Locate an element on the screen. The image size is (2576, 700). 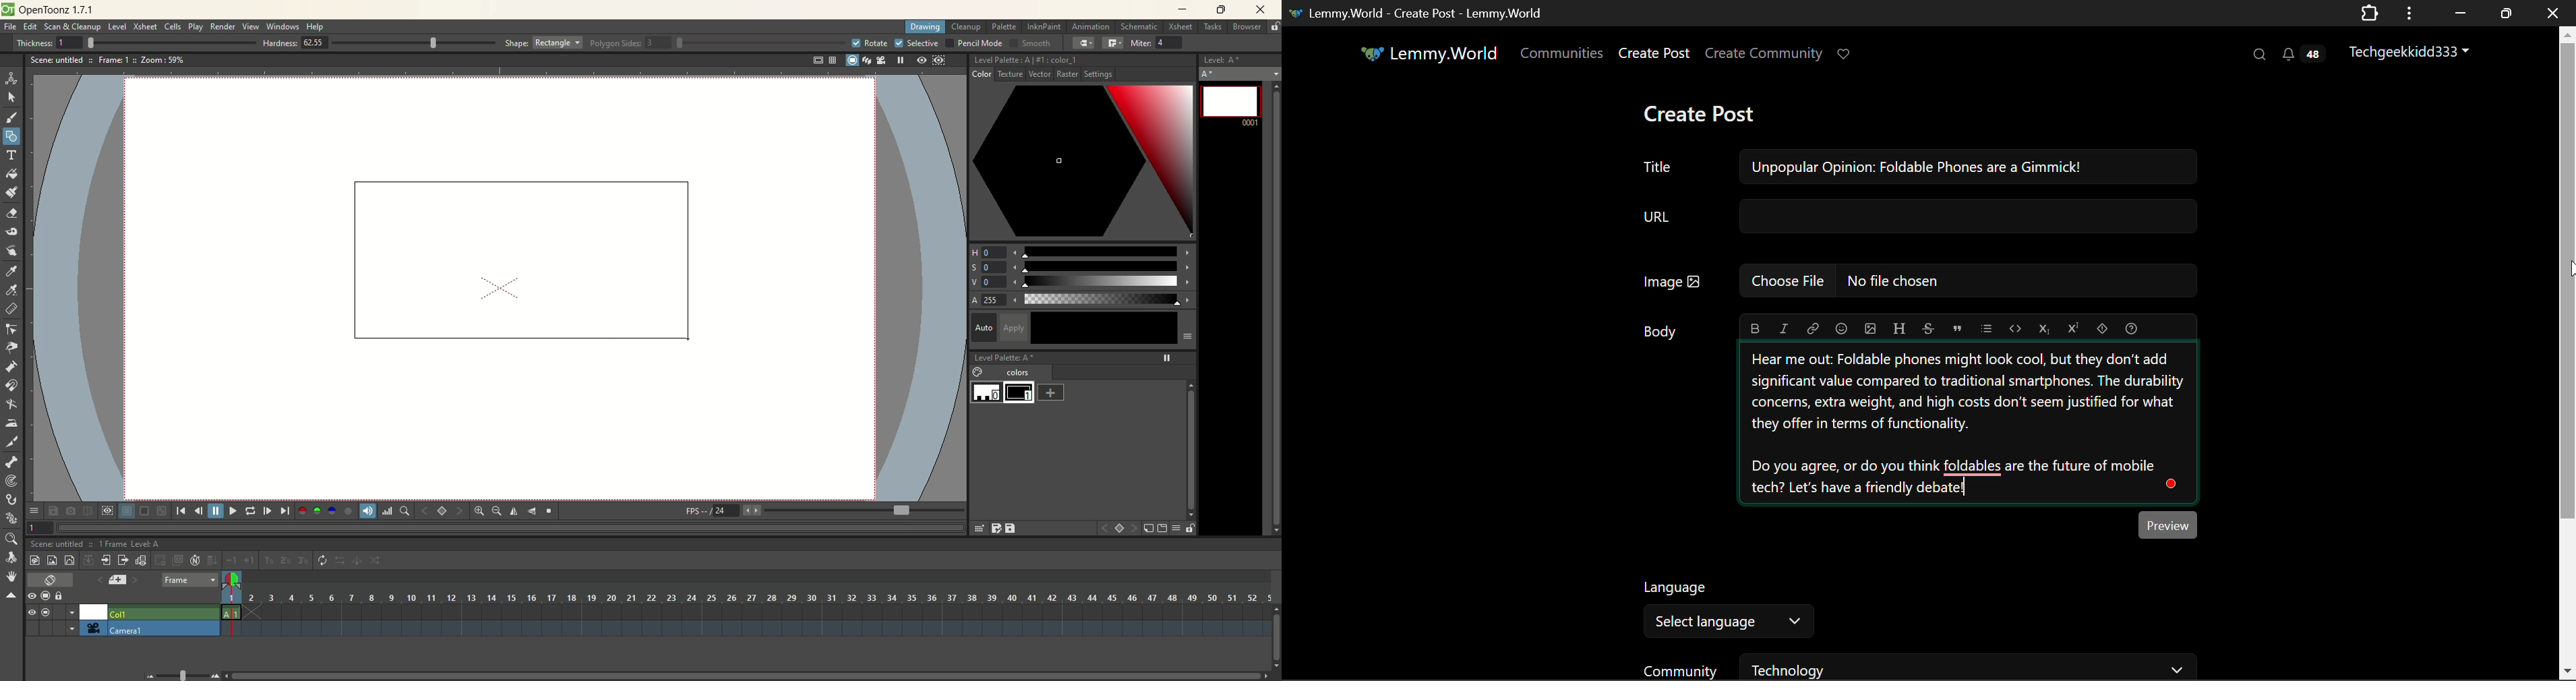
fill in empty cells is located at coordinates (212, 560).